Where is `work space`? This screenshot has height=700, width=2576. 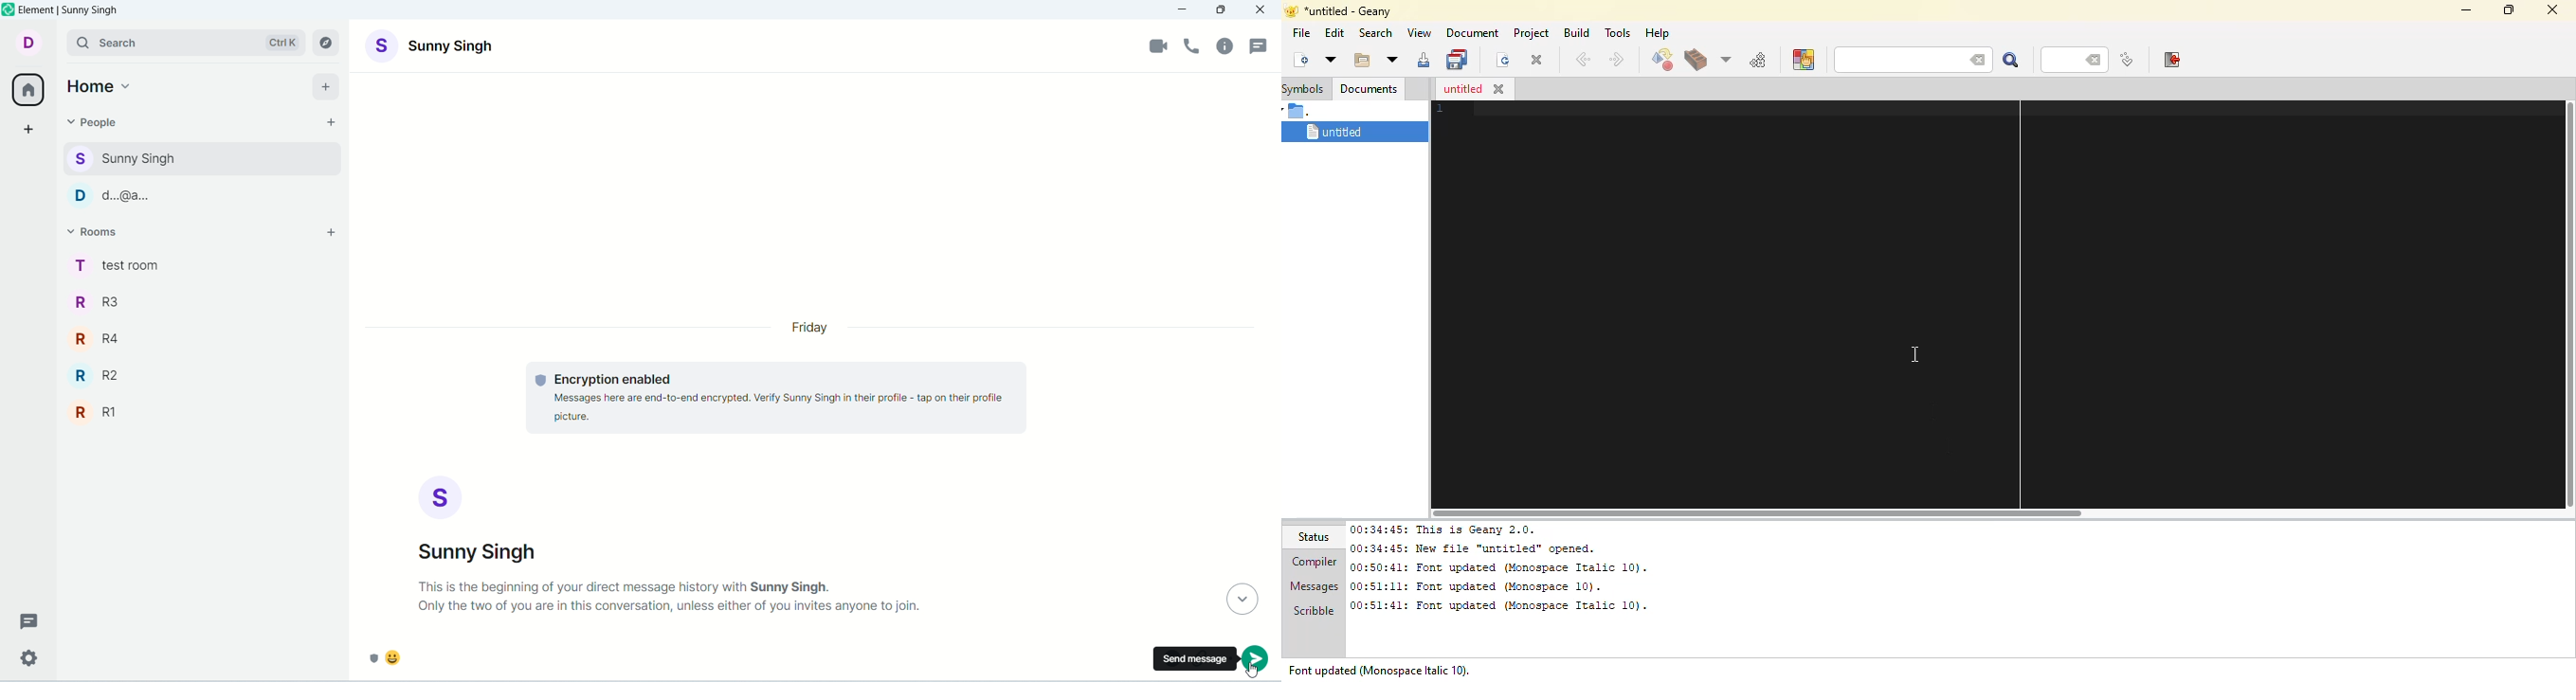
work space is located at coordinates (1987, 310).